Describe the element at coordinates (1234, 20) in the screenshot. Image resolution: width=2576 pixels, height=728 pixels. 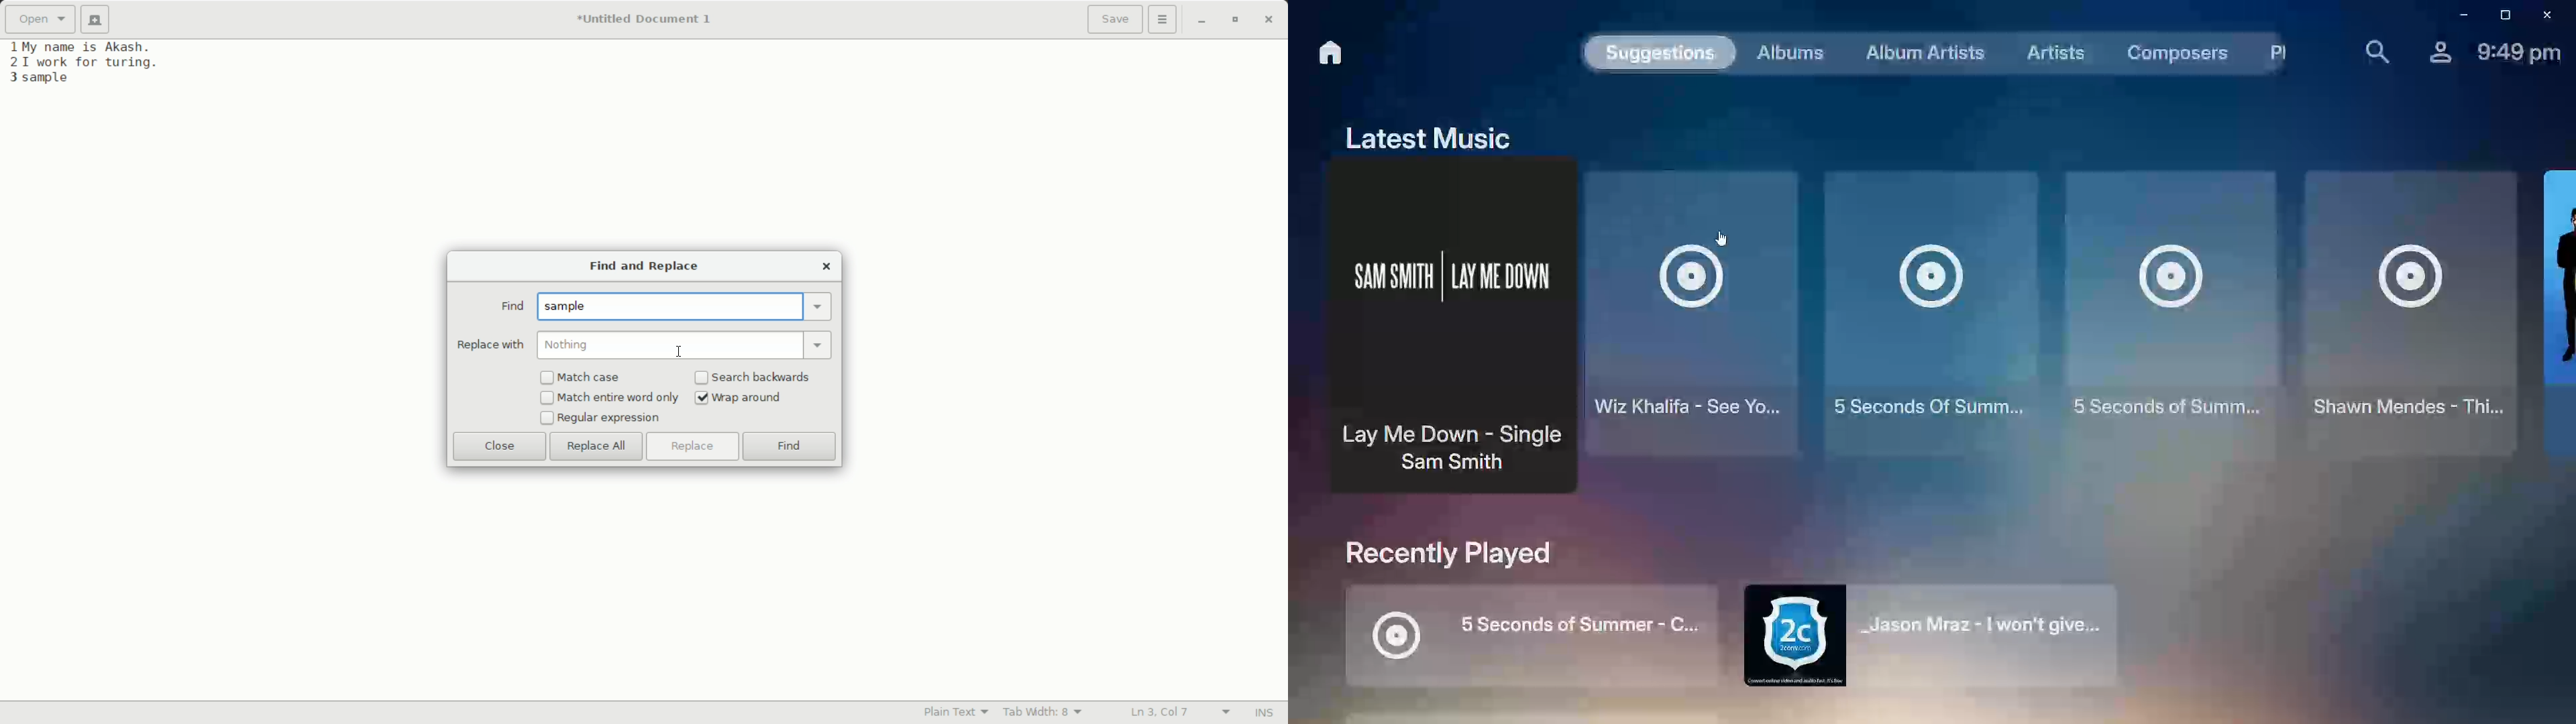
I see `maximize or restore` at that location.